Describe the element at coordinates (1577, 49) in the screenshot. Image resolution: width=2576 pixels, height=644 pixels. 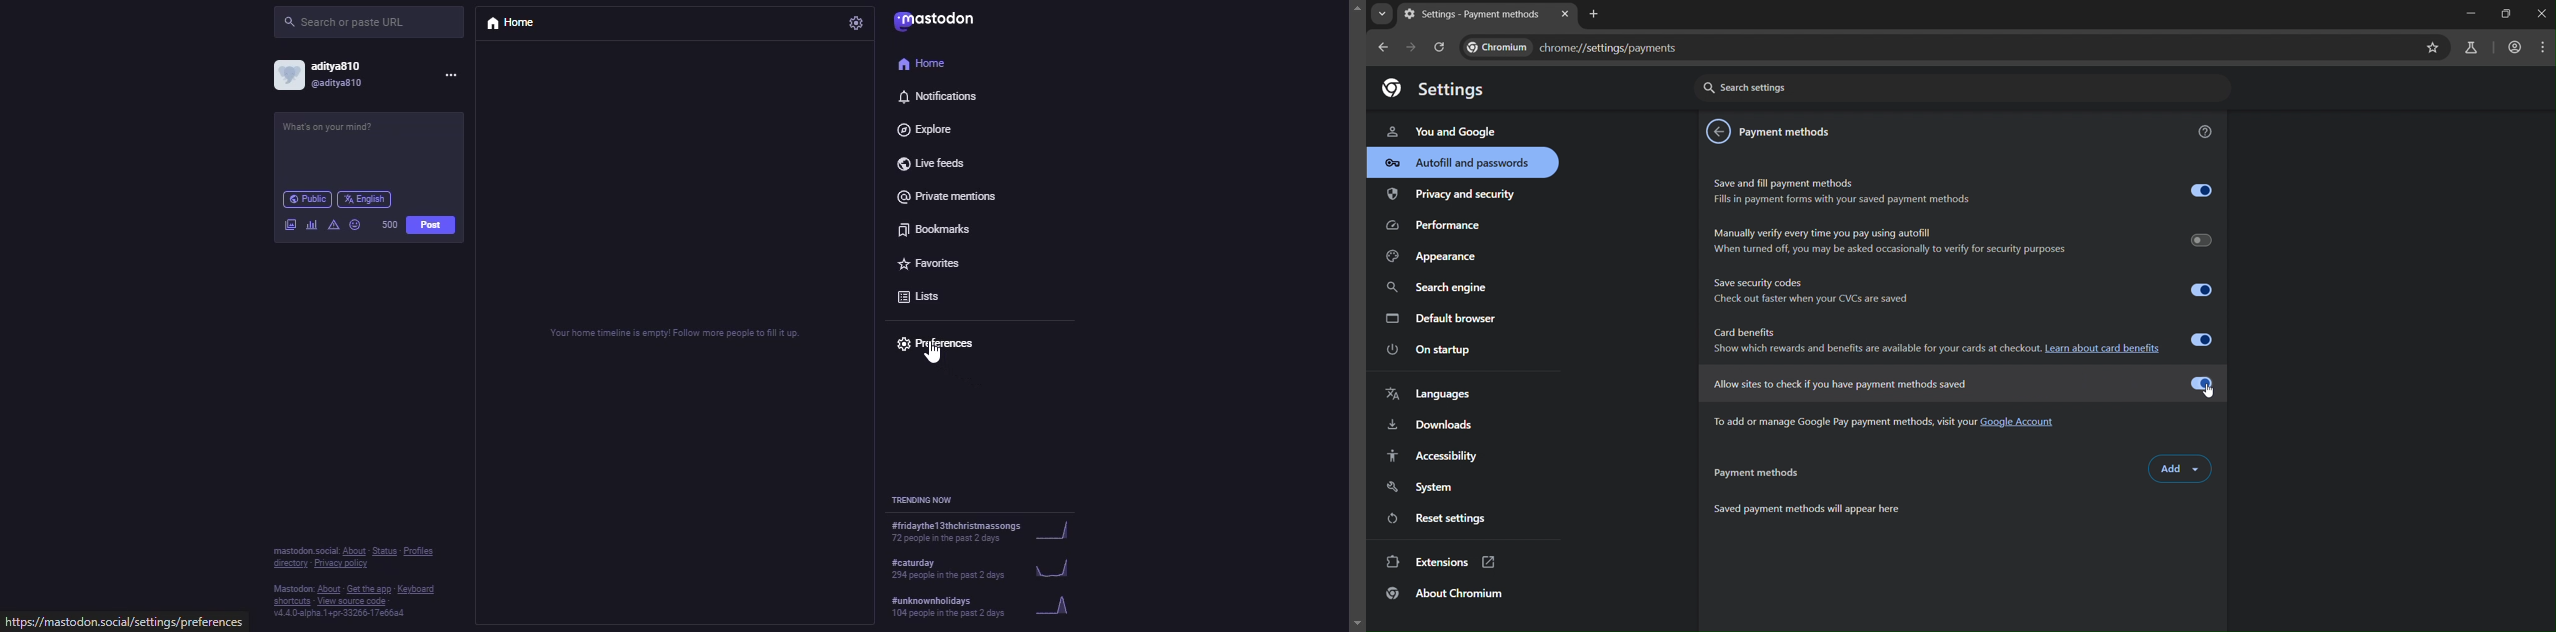
I see `chrome://settings/payments` at that location.